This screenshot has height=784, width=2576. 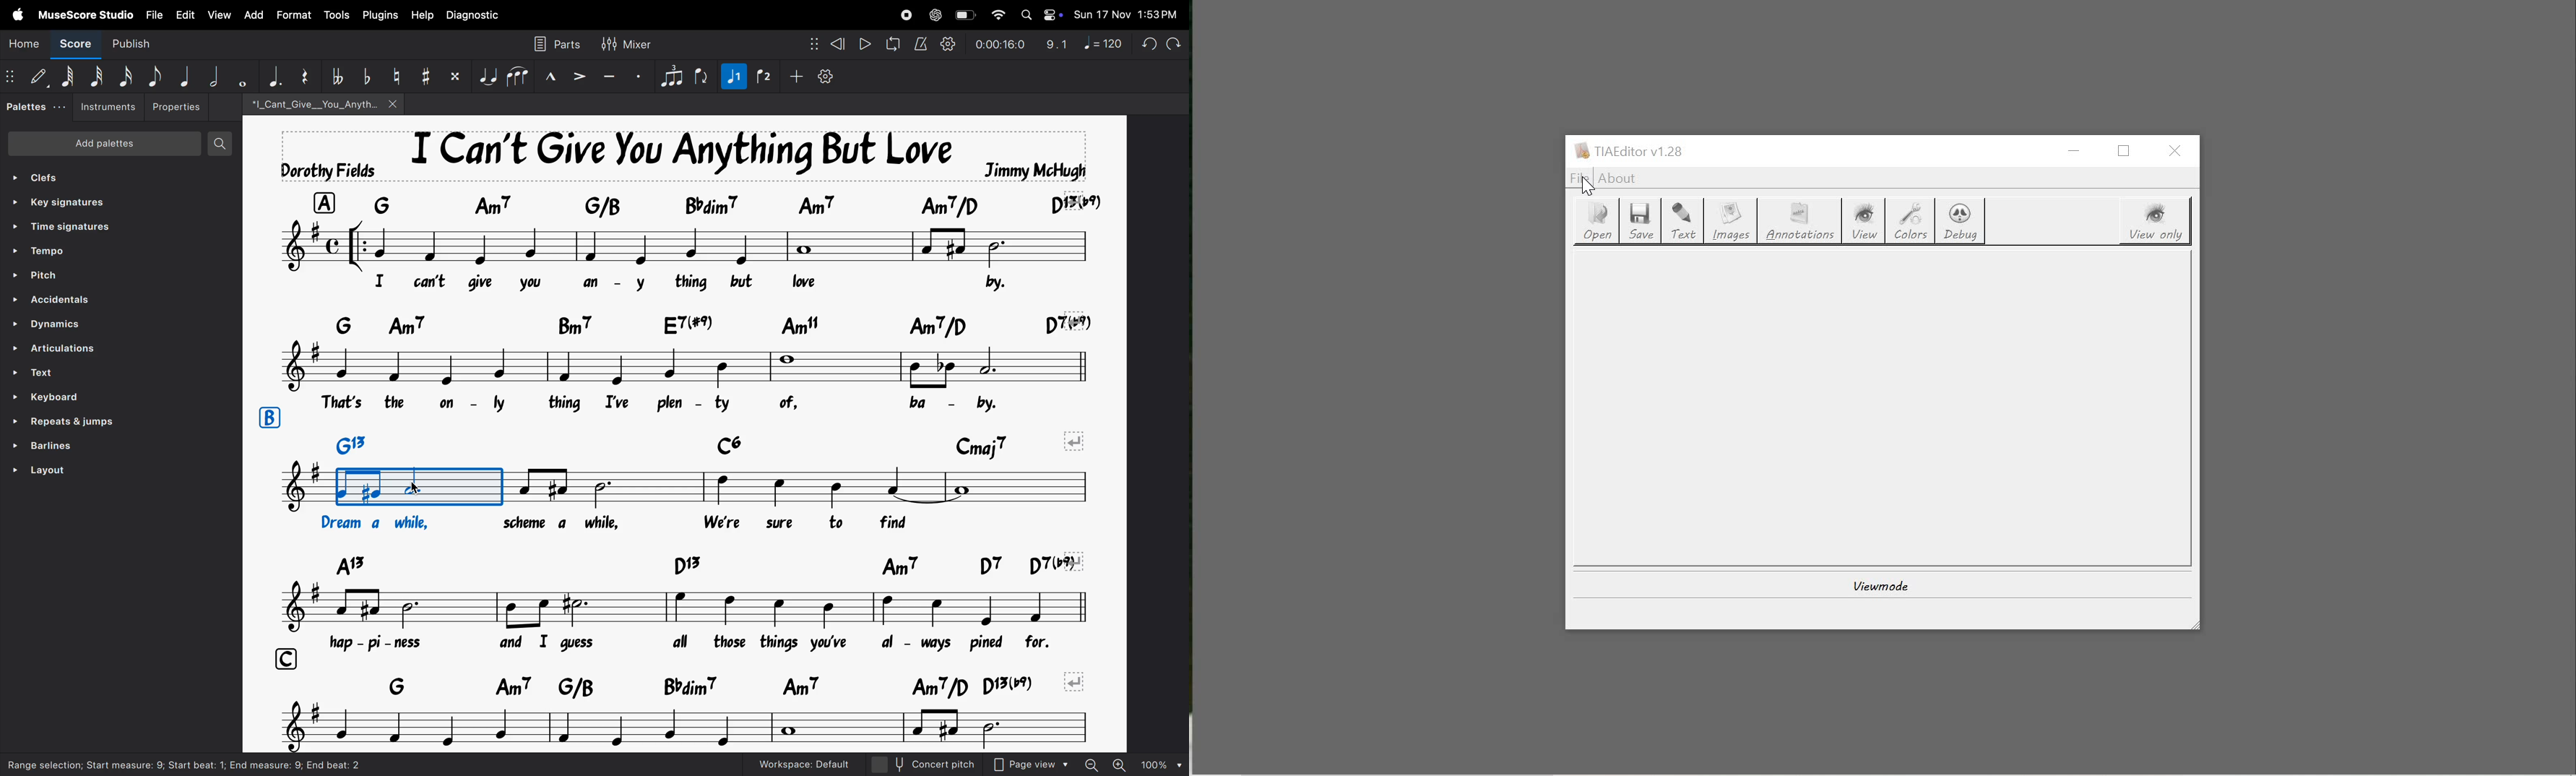 I want to click on layout, so click(x=43, y=470).